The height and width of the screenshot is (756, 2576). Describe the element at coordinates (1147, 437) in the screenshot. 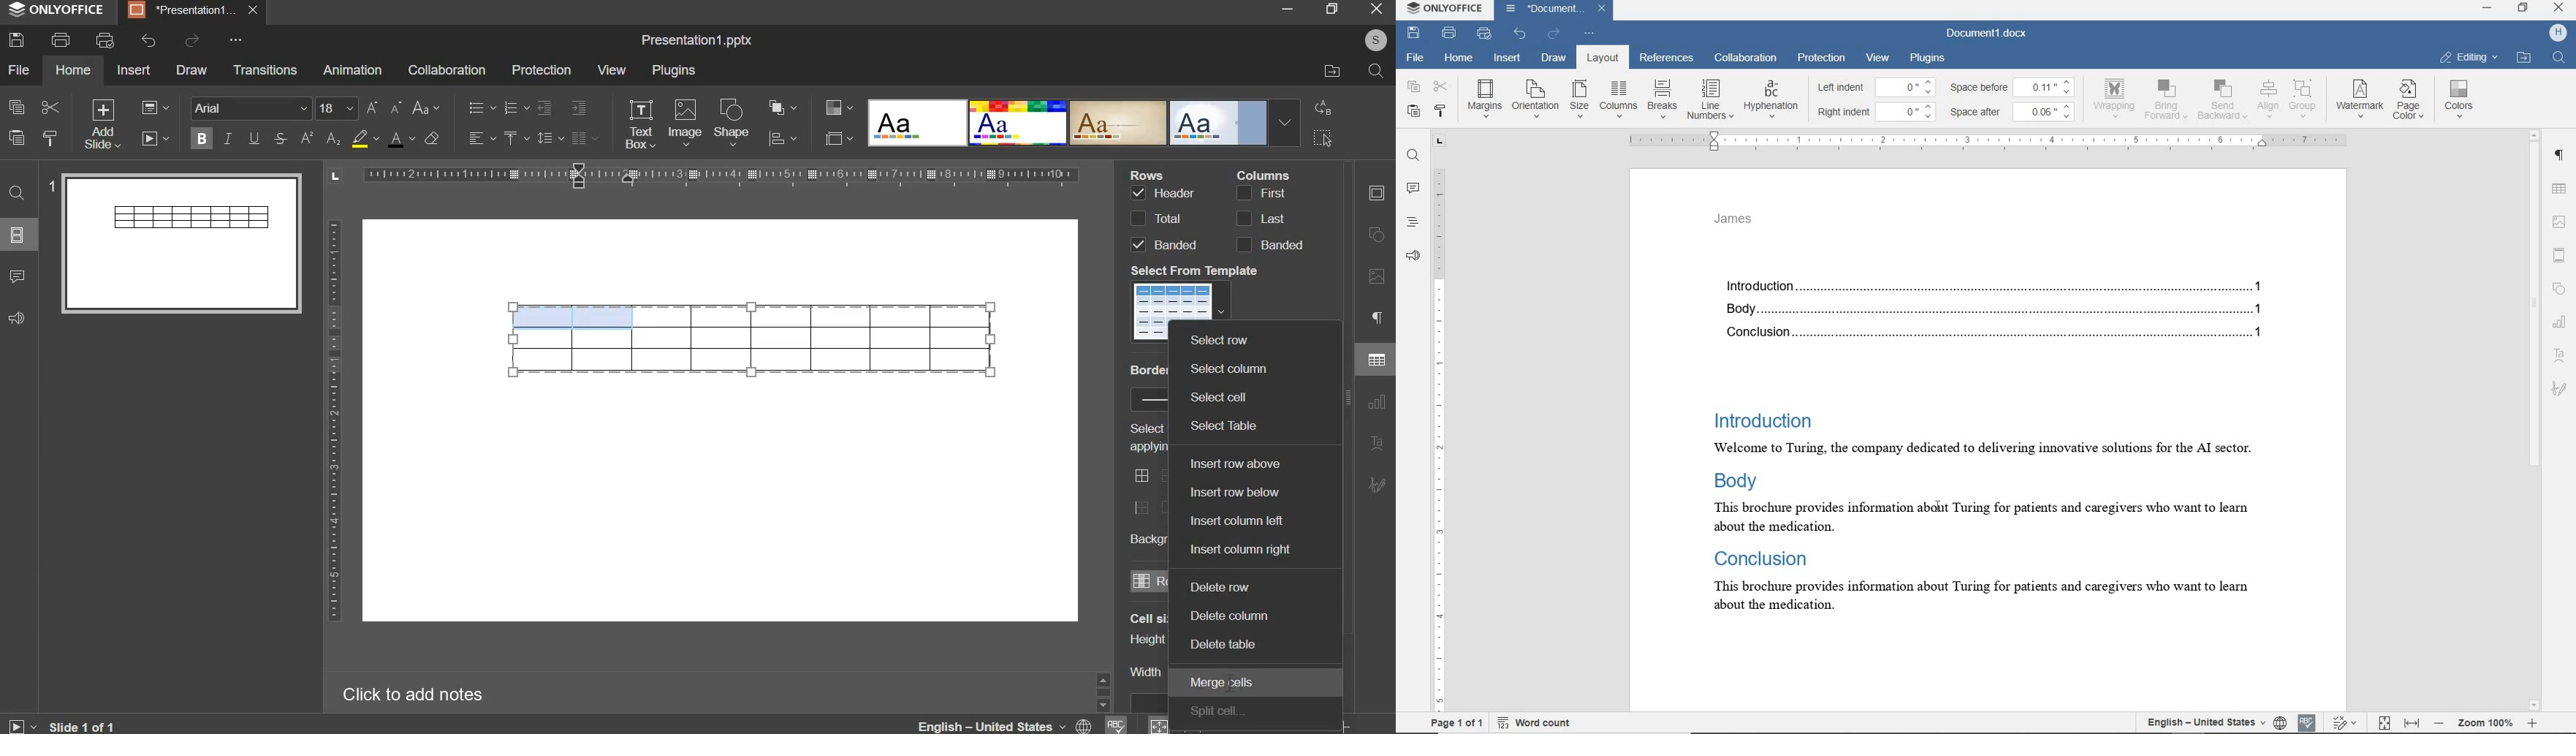

I see `Select borders you want to change applying style chosen above` at that location.